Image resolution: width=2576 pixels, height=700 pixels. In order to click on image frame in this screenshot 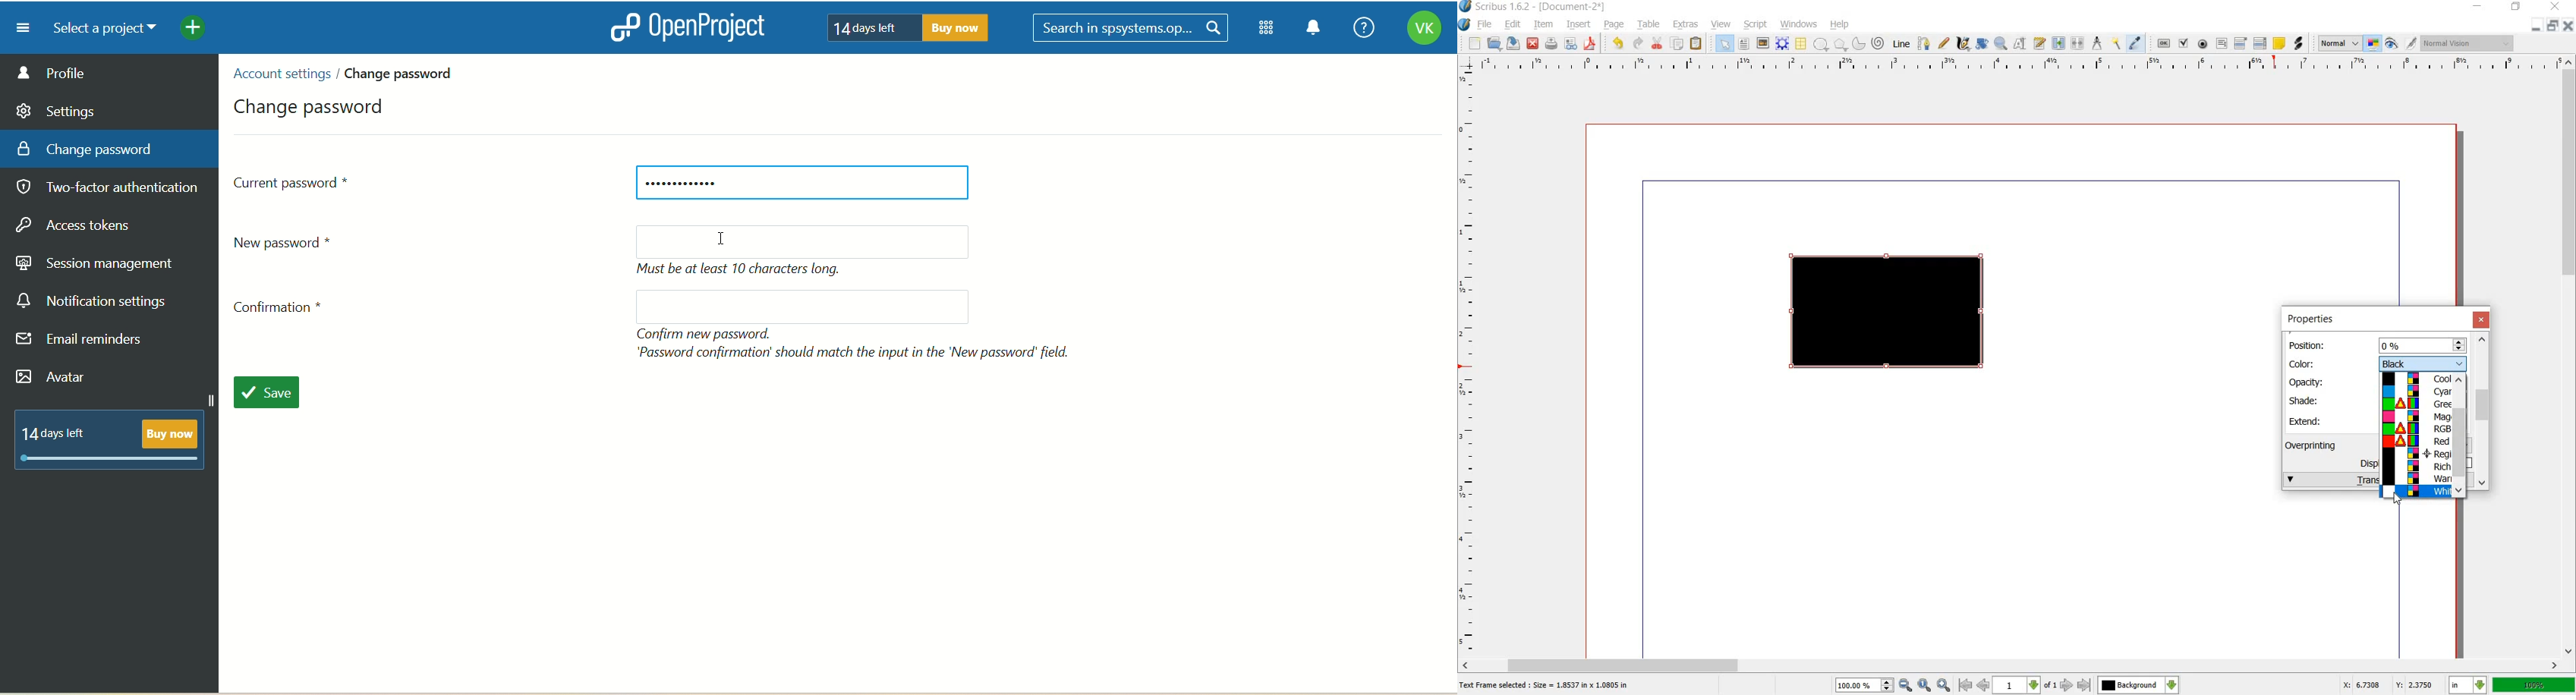, I will do `click(1762, 43)`.